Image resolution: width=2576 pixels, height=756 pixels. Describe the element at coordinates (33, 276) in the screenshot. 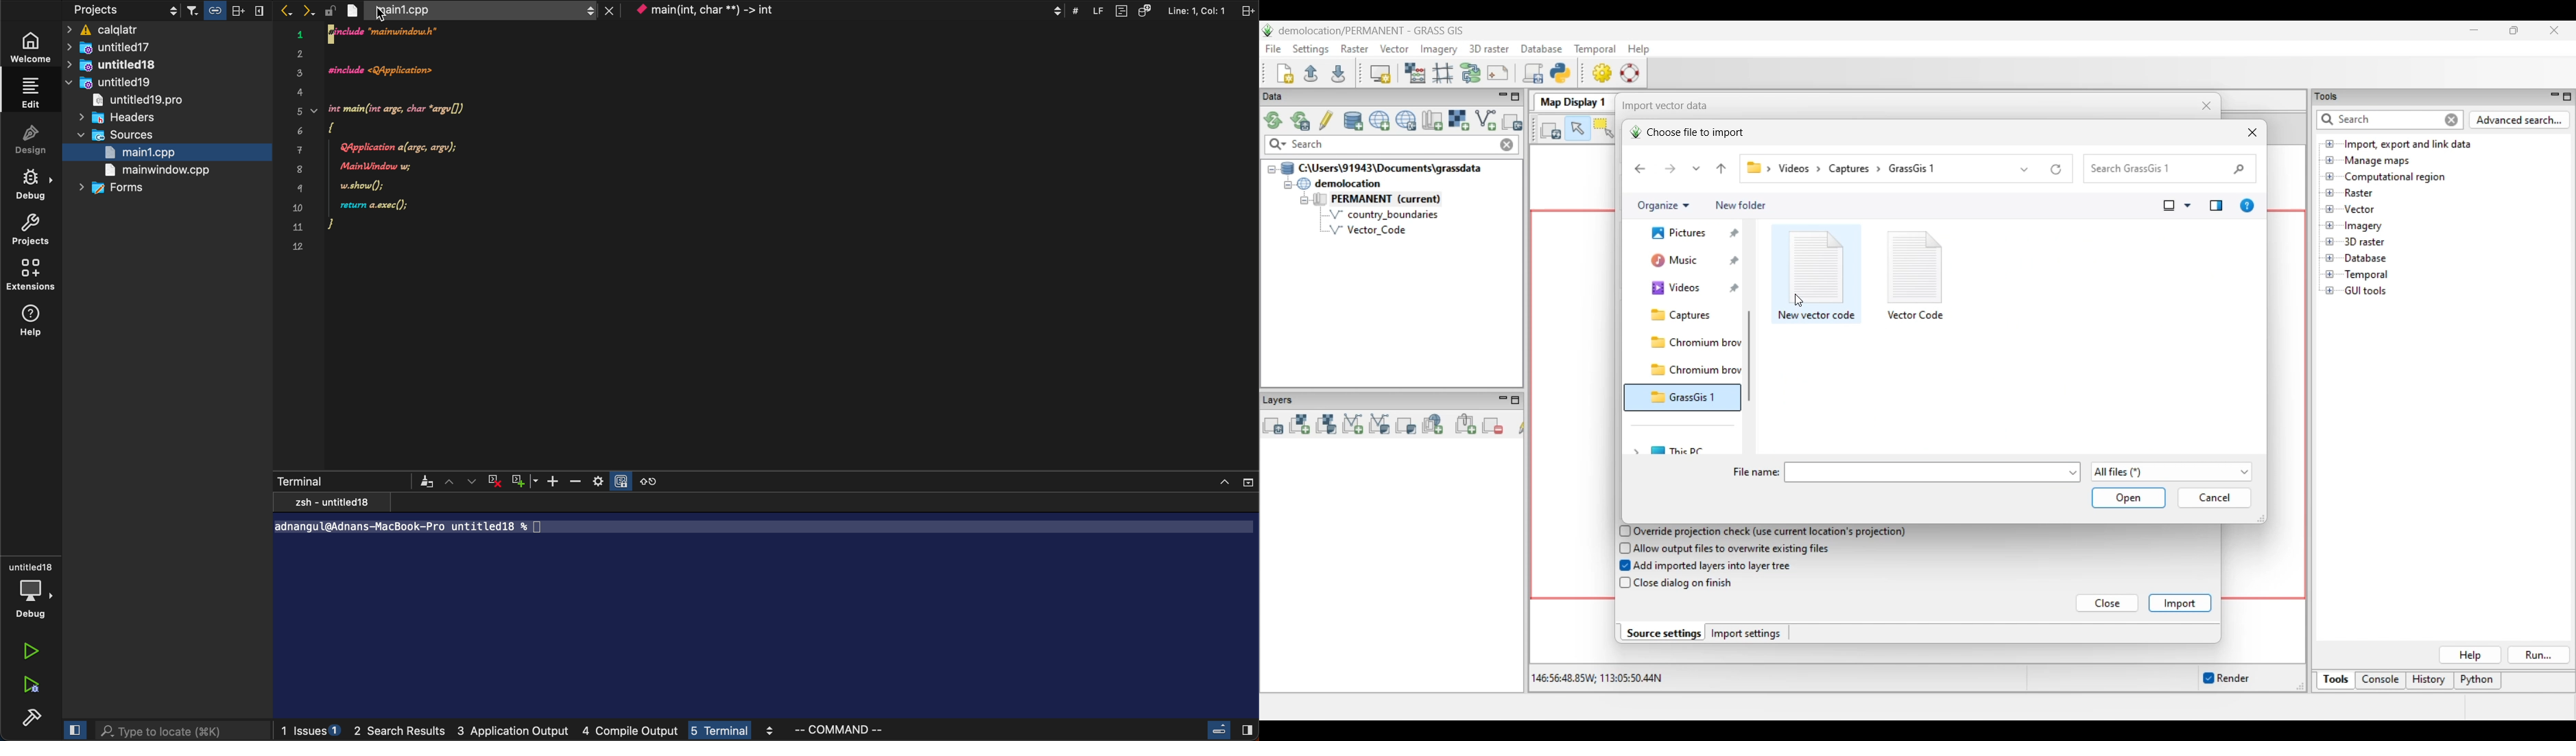

I see `extentions` at that location.